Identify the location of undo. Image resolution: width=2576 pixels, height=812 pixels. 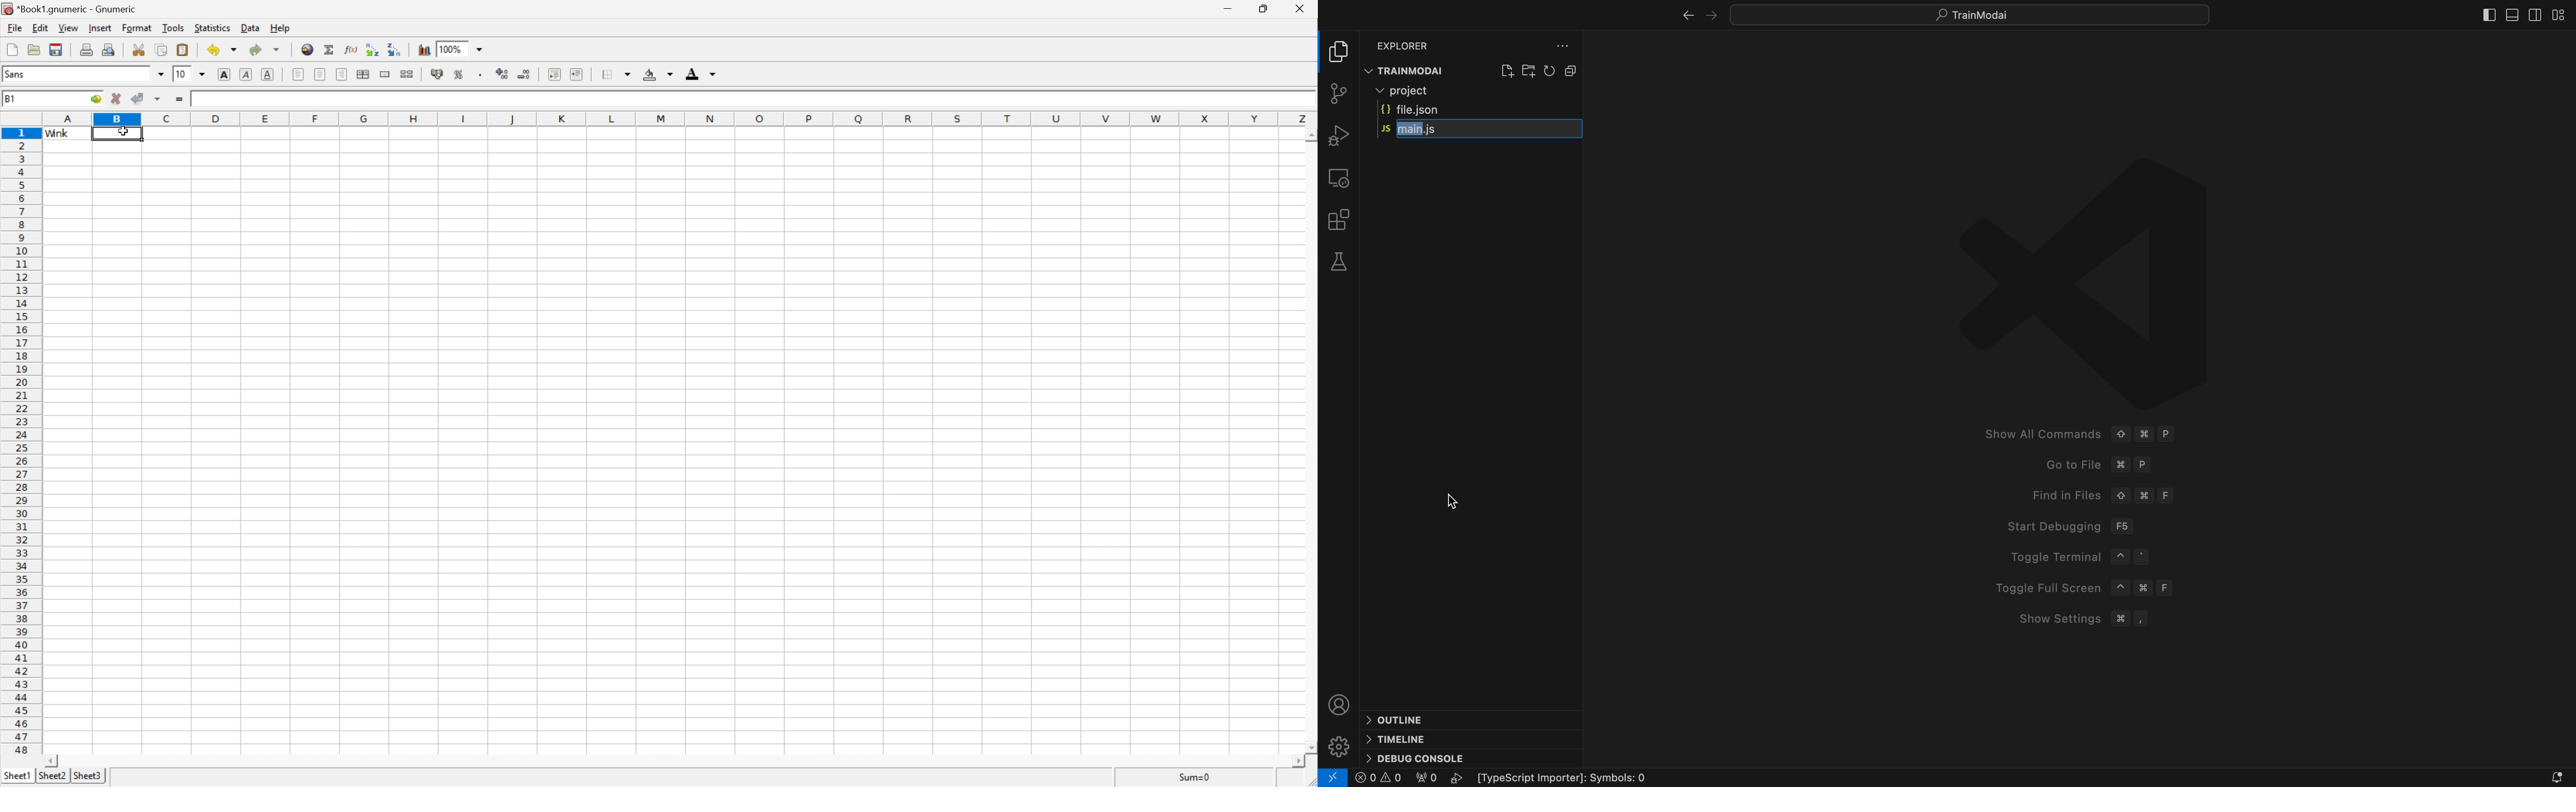
(221, 50).